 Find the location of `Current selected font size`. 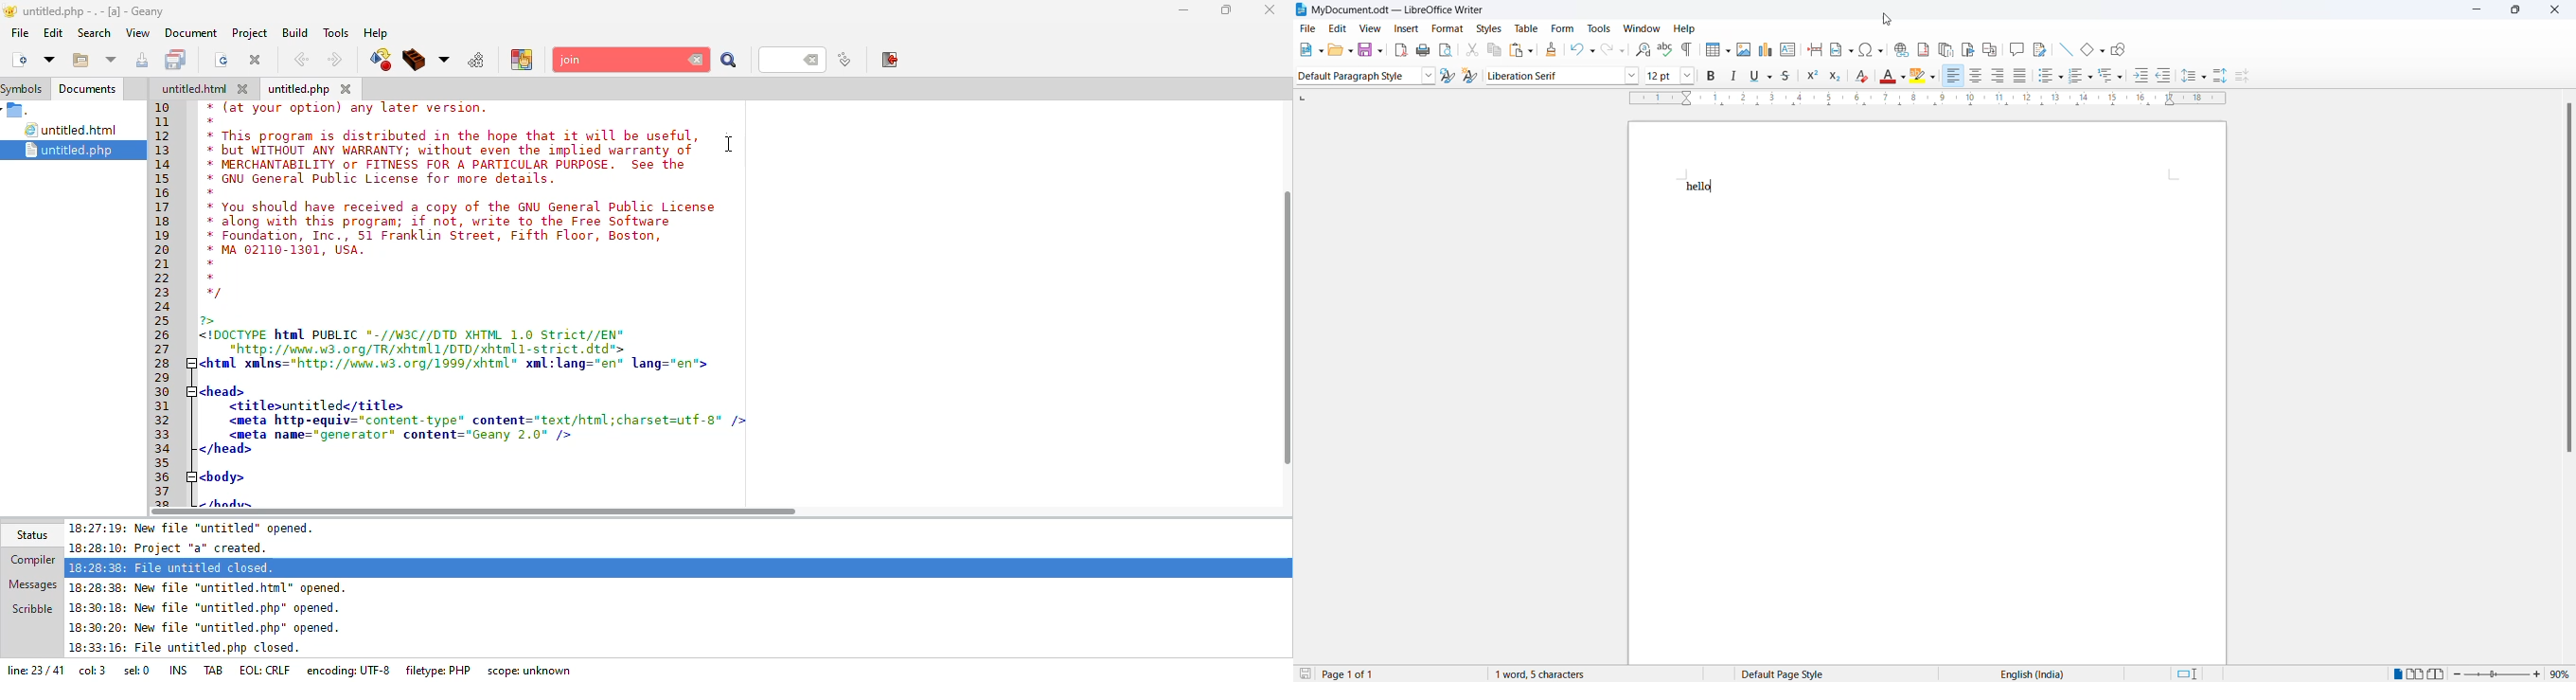

Current selected font size is located at coordinates (1661, 75).